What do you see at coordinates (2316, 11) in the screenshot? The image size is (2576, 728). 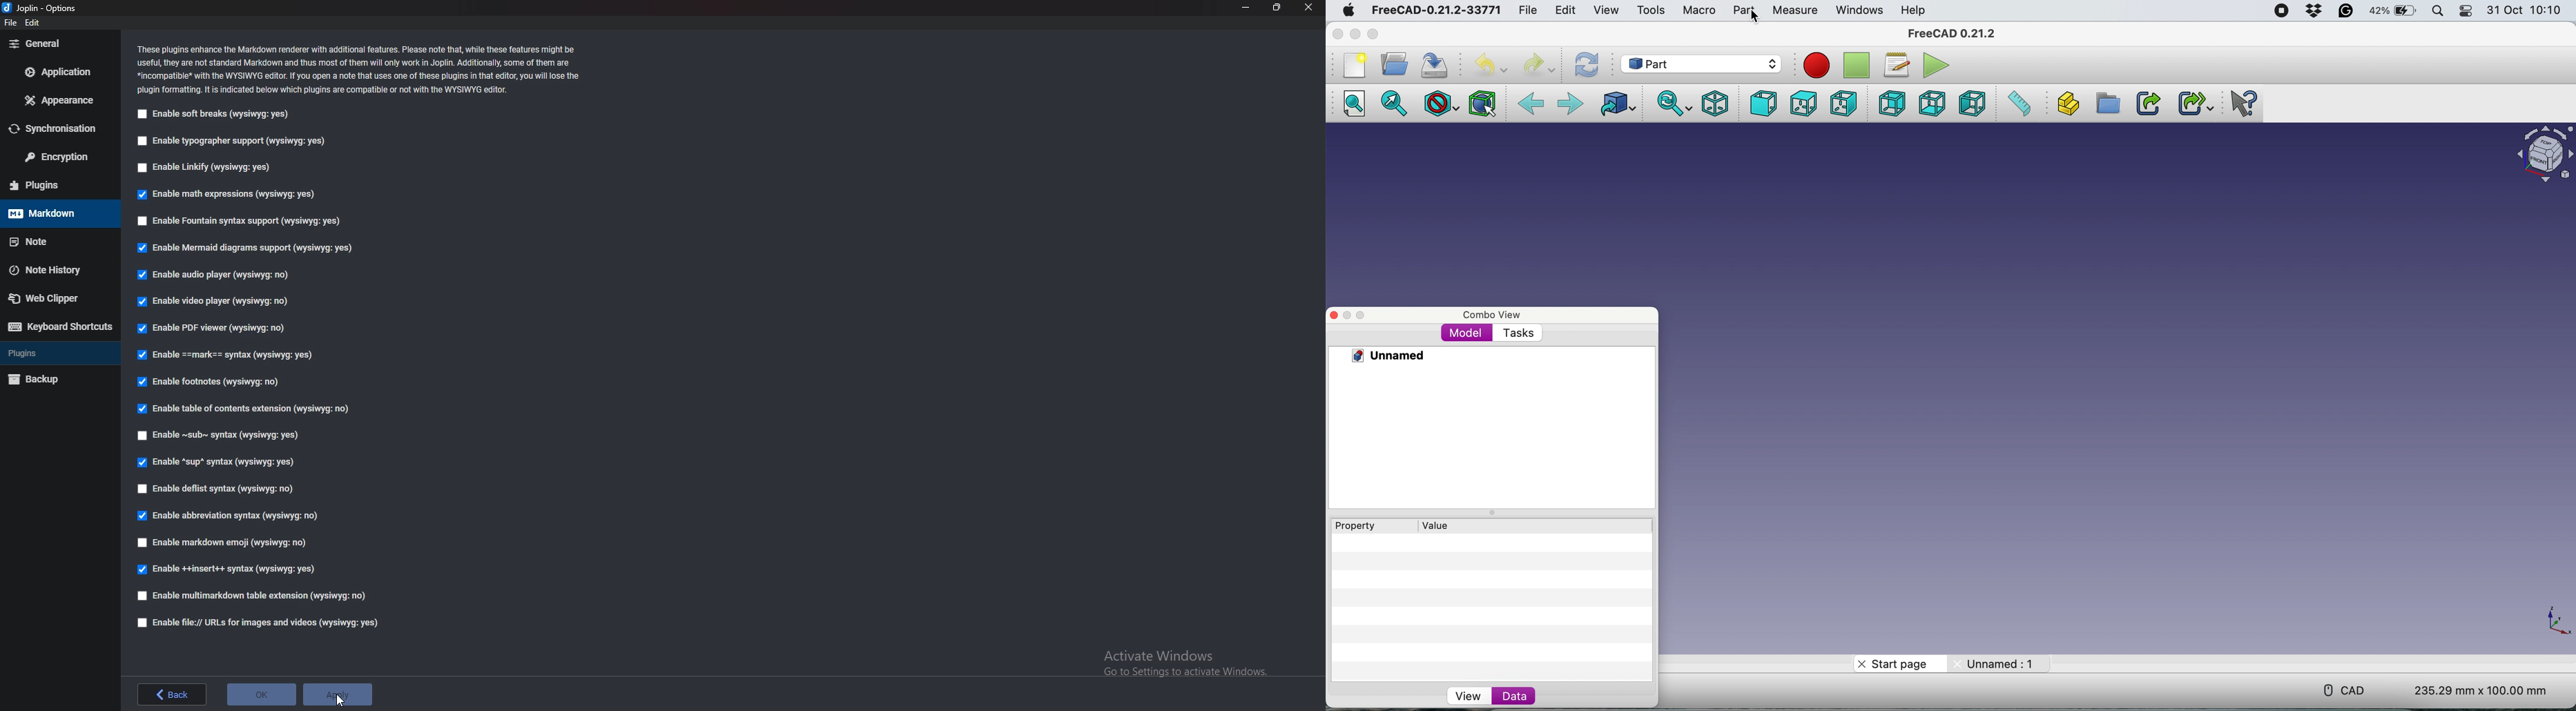 I see `Dropbox` at bounding box center [2316, 11].